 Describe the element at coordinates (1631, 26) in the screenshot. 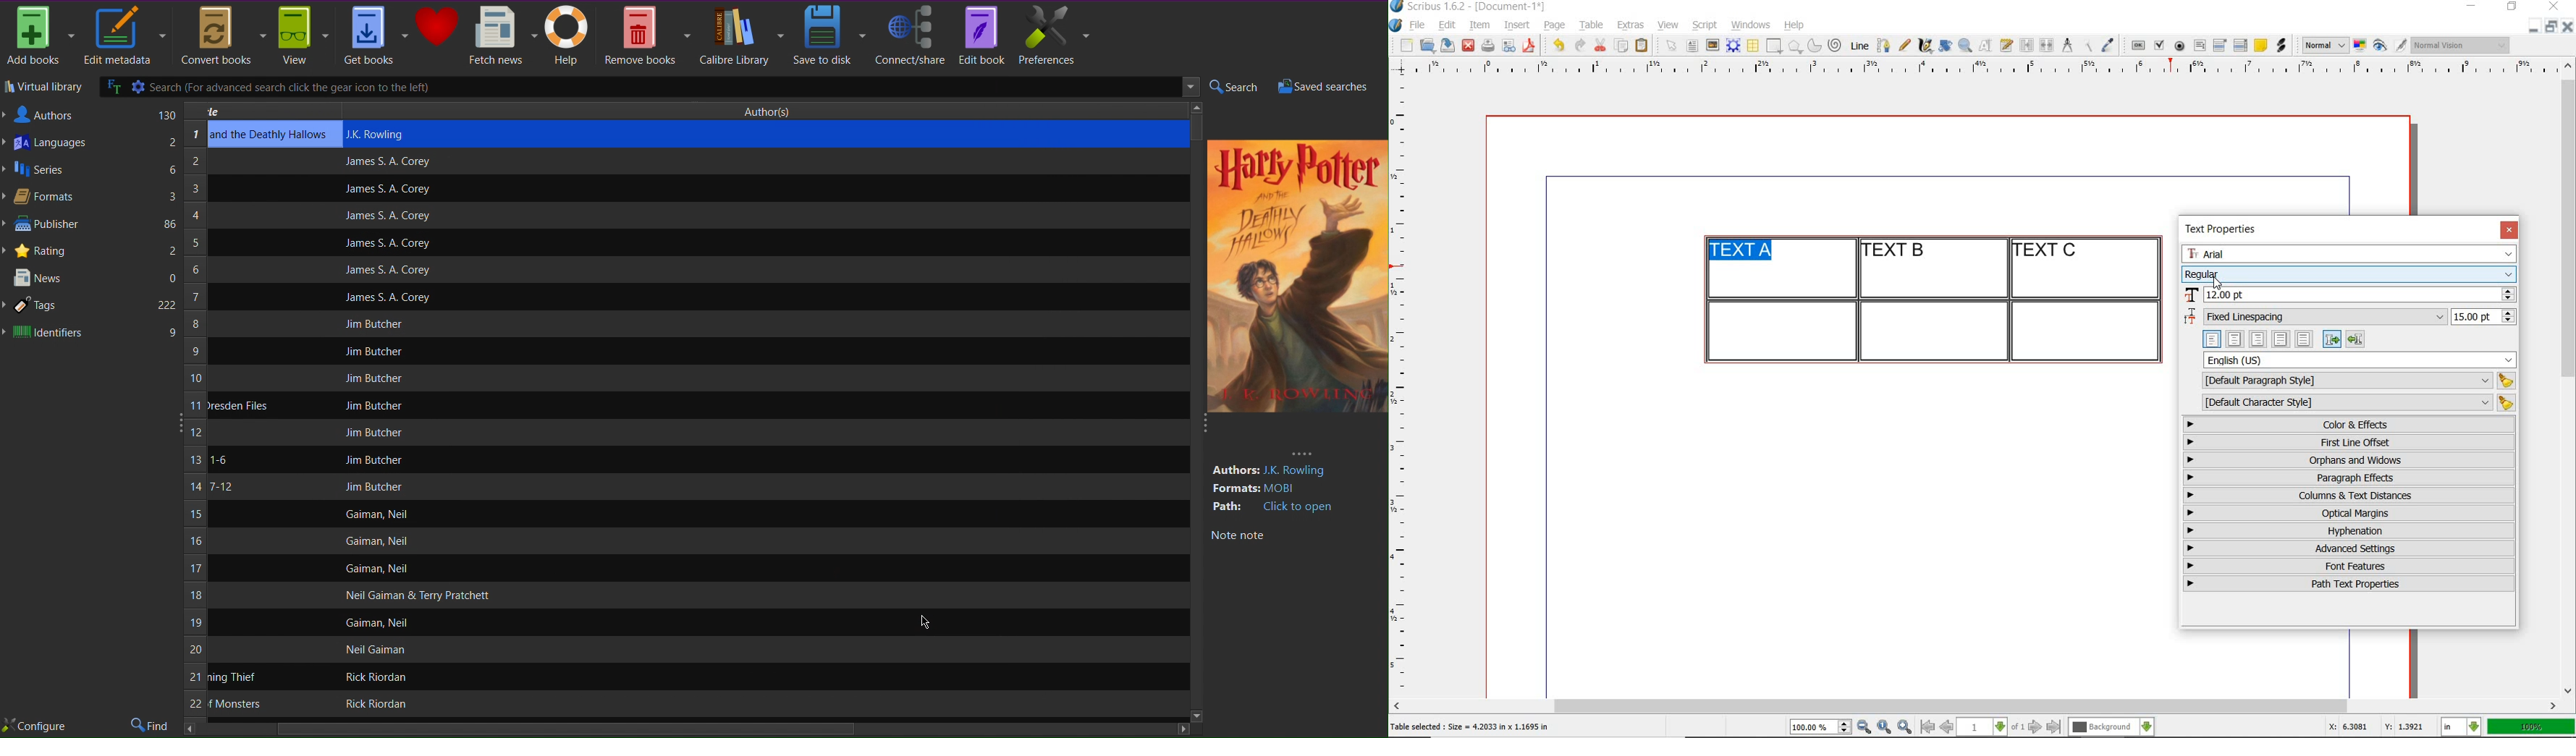

I see `extras` at that location.